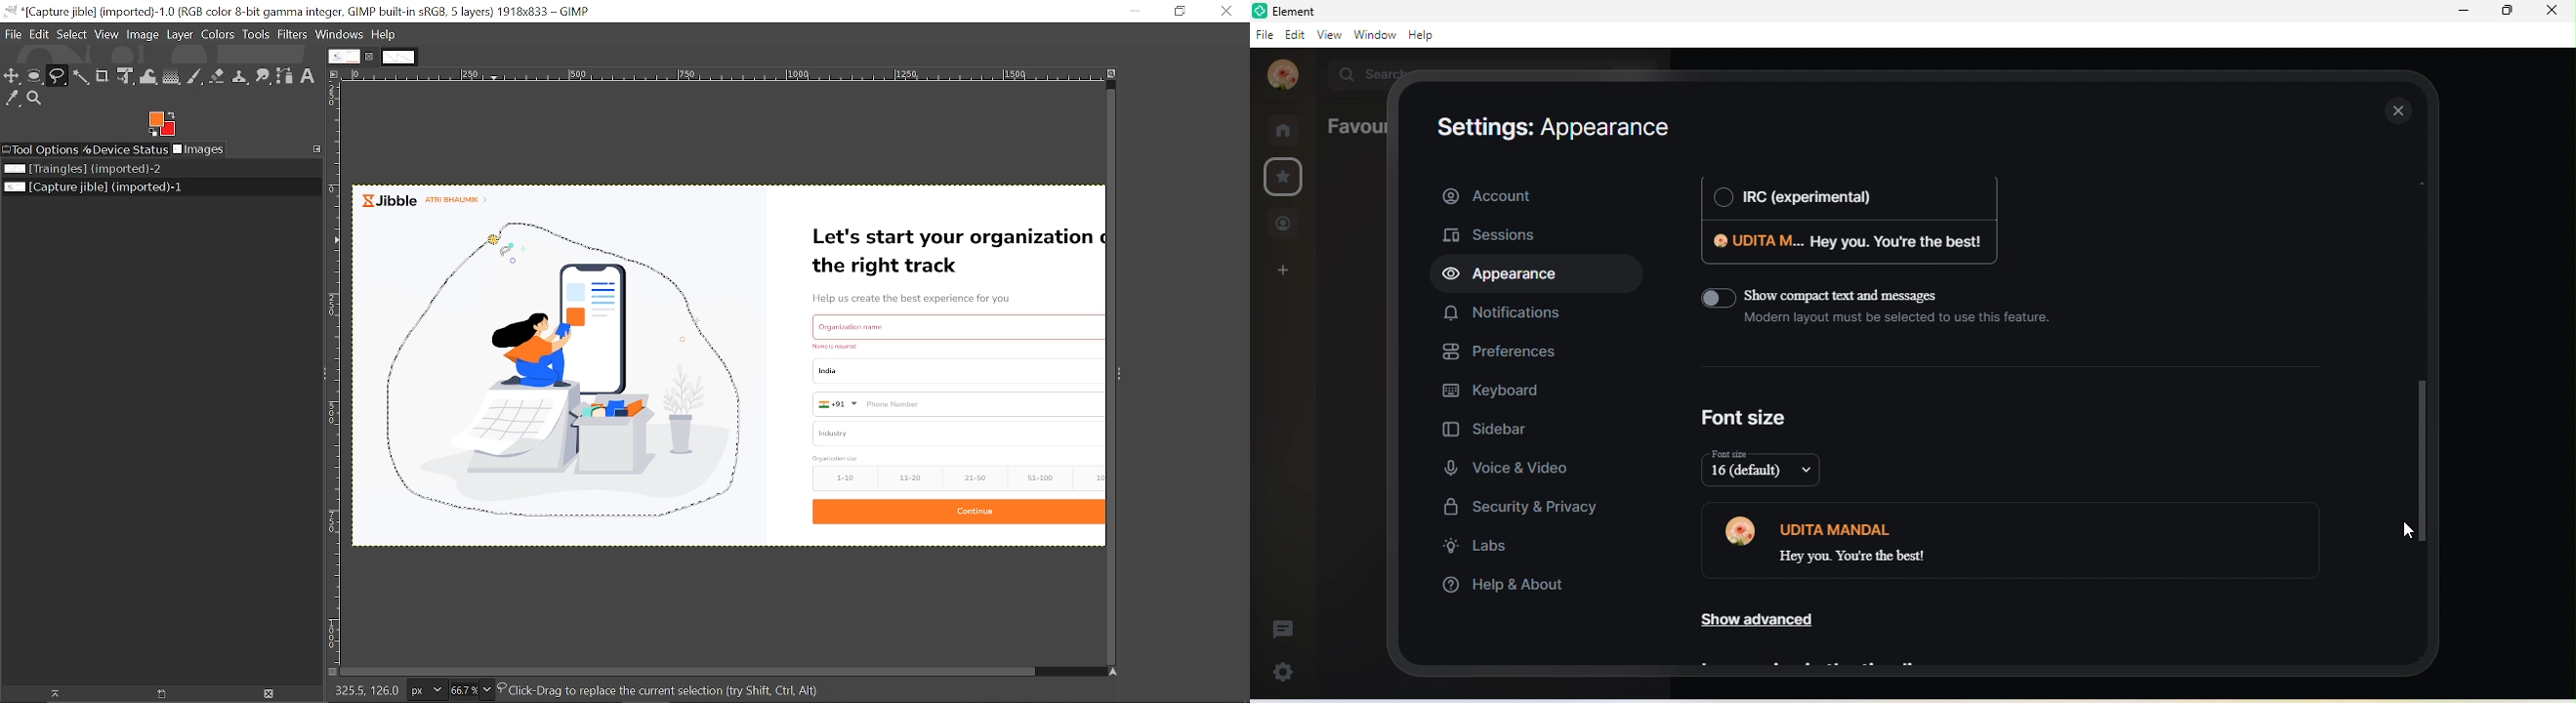 This screenshot has width=2576, height=728. Describe the element at coordinates (677, 691) in the screenshot. I see `layer details` at that location.